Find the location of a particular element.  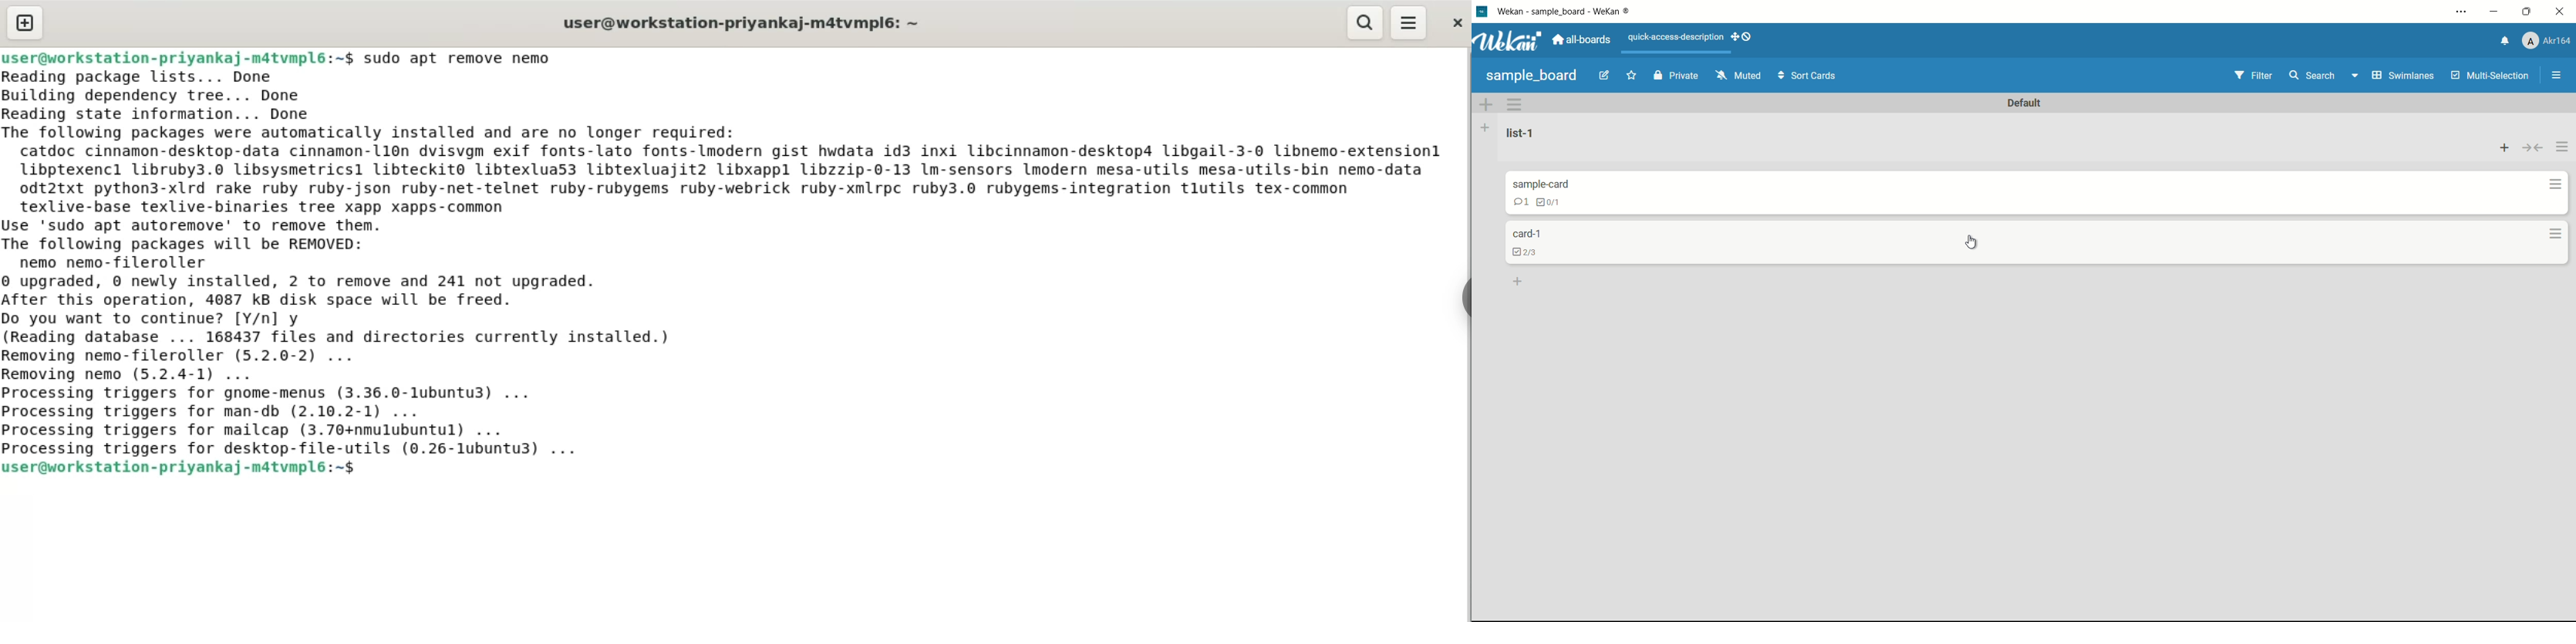

sort cards is located at coordinates (1809, 77).